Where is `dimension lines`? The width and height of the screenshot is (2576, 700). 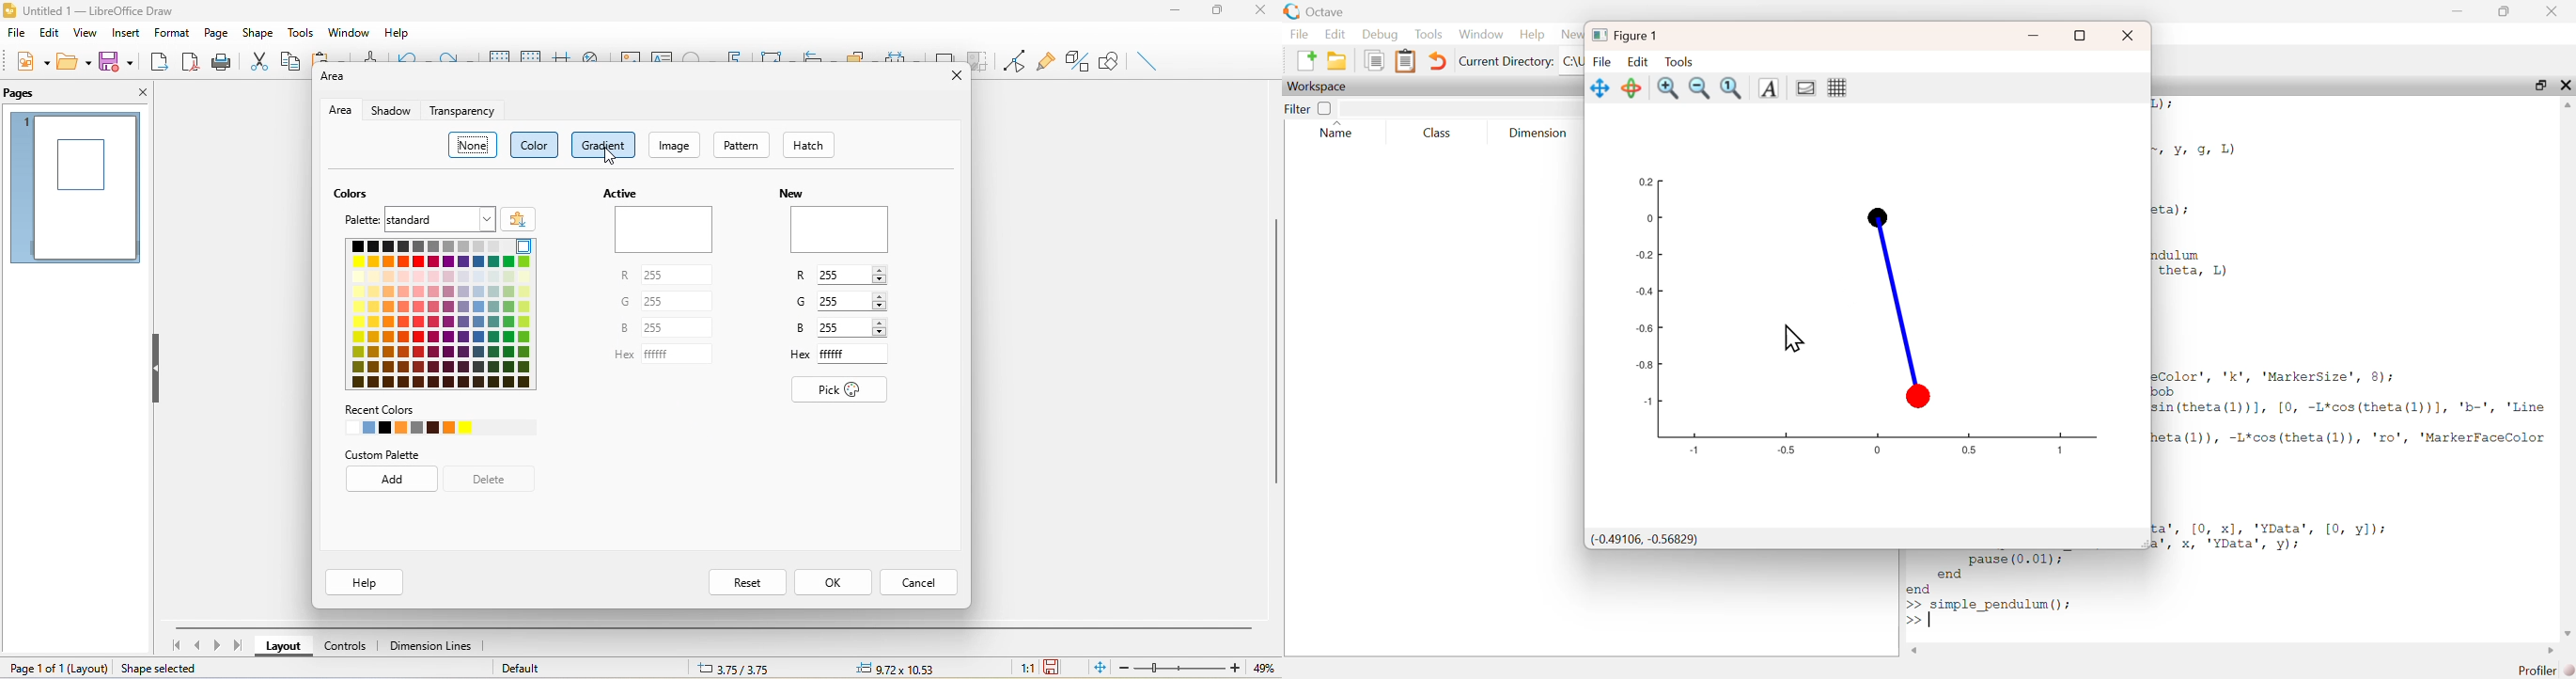
dimension lines is located at coordinates (435, 645).